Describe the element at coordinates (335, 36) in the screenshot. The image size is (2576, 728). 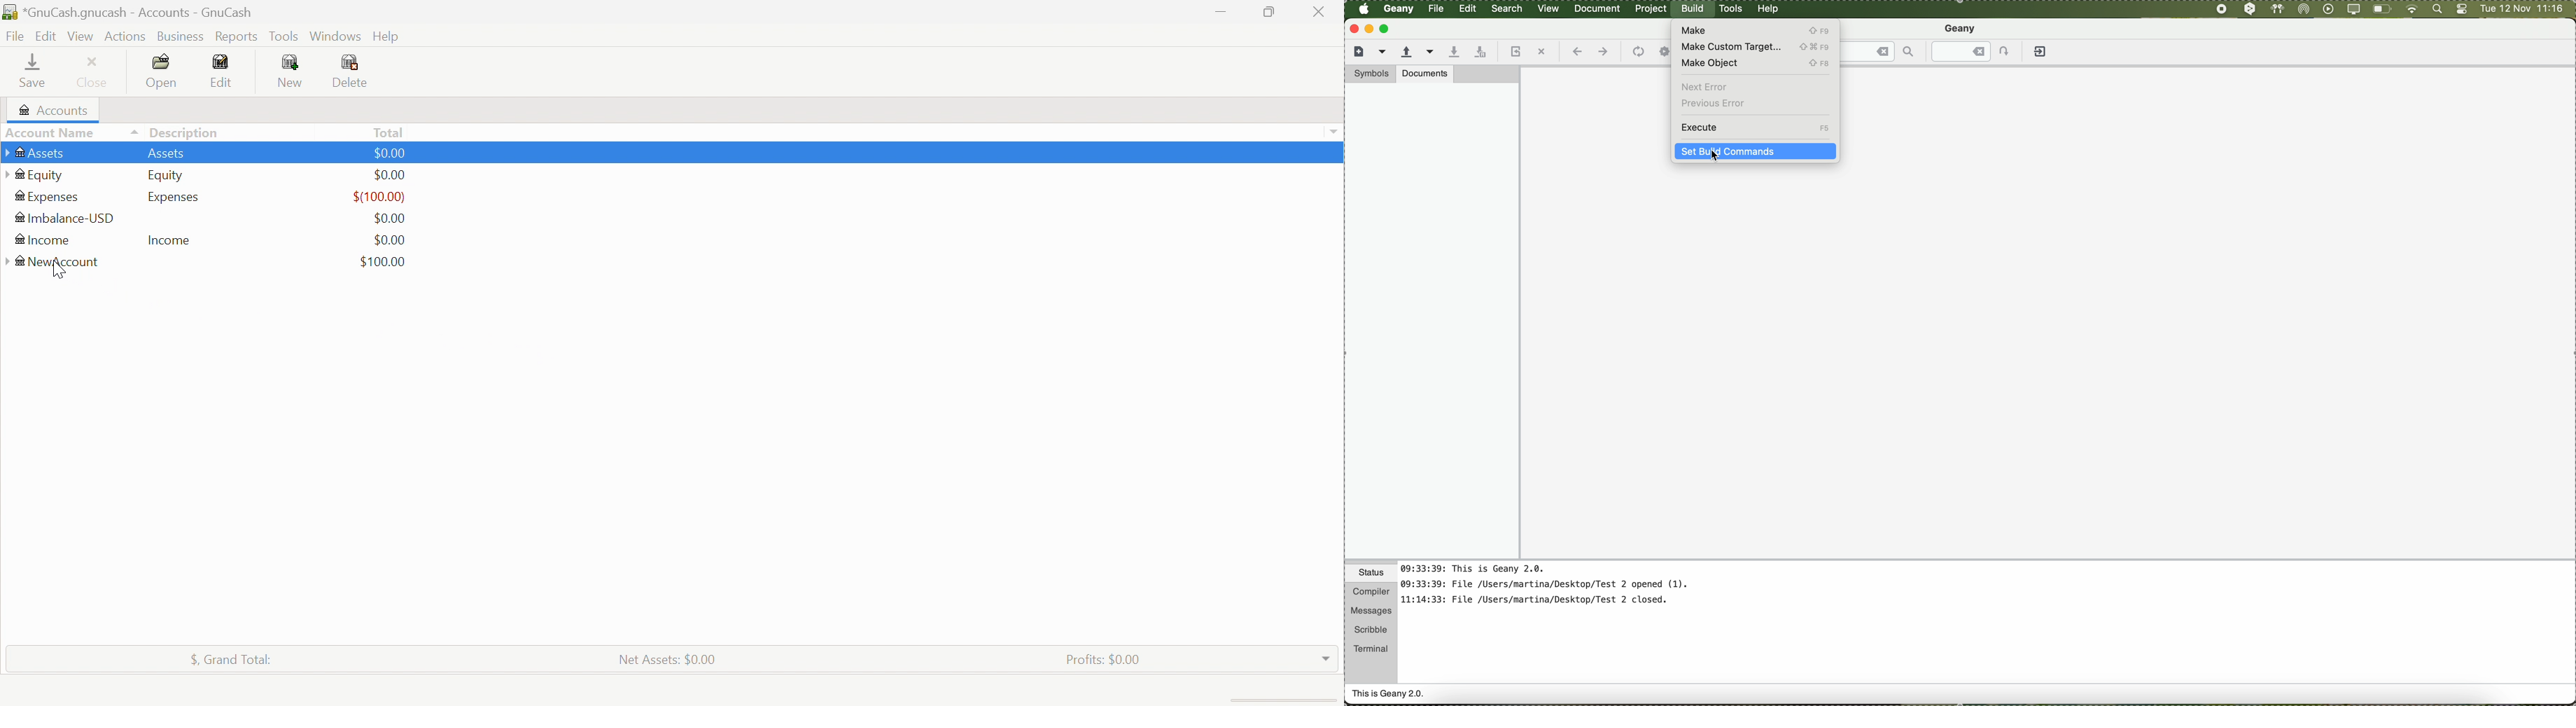
I see `Windows` at that location.